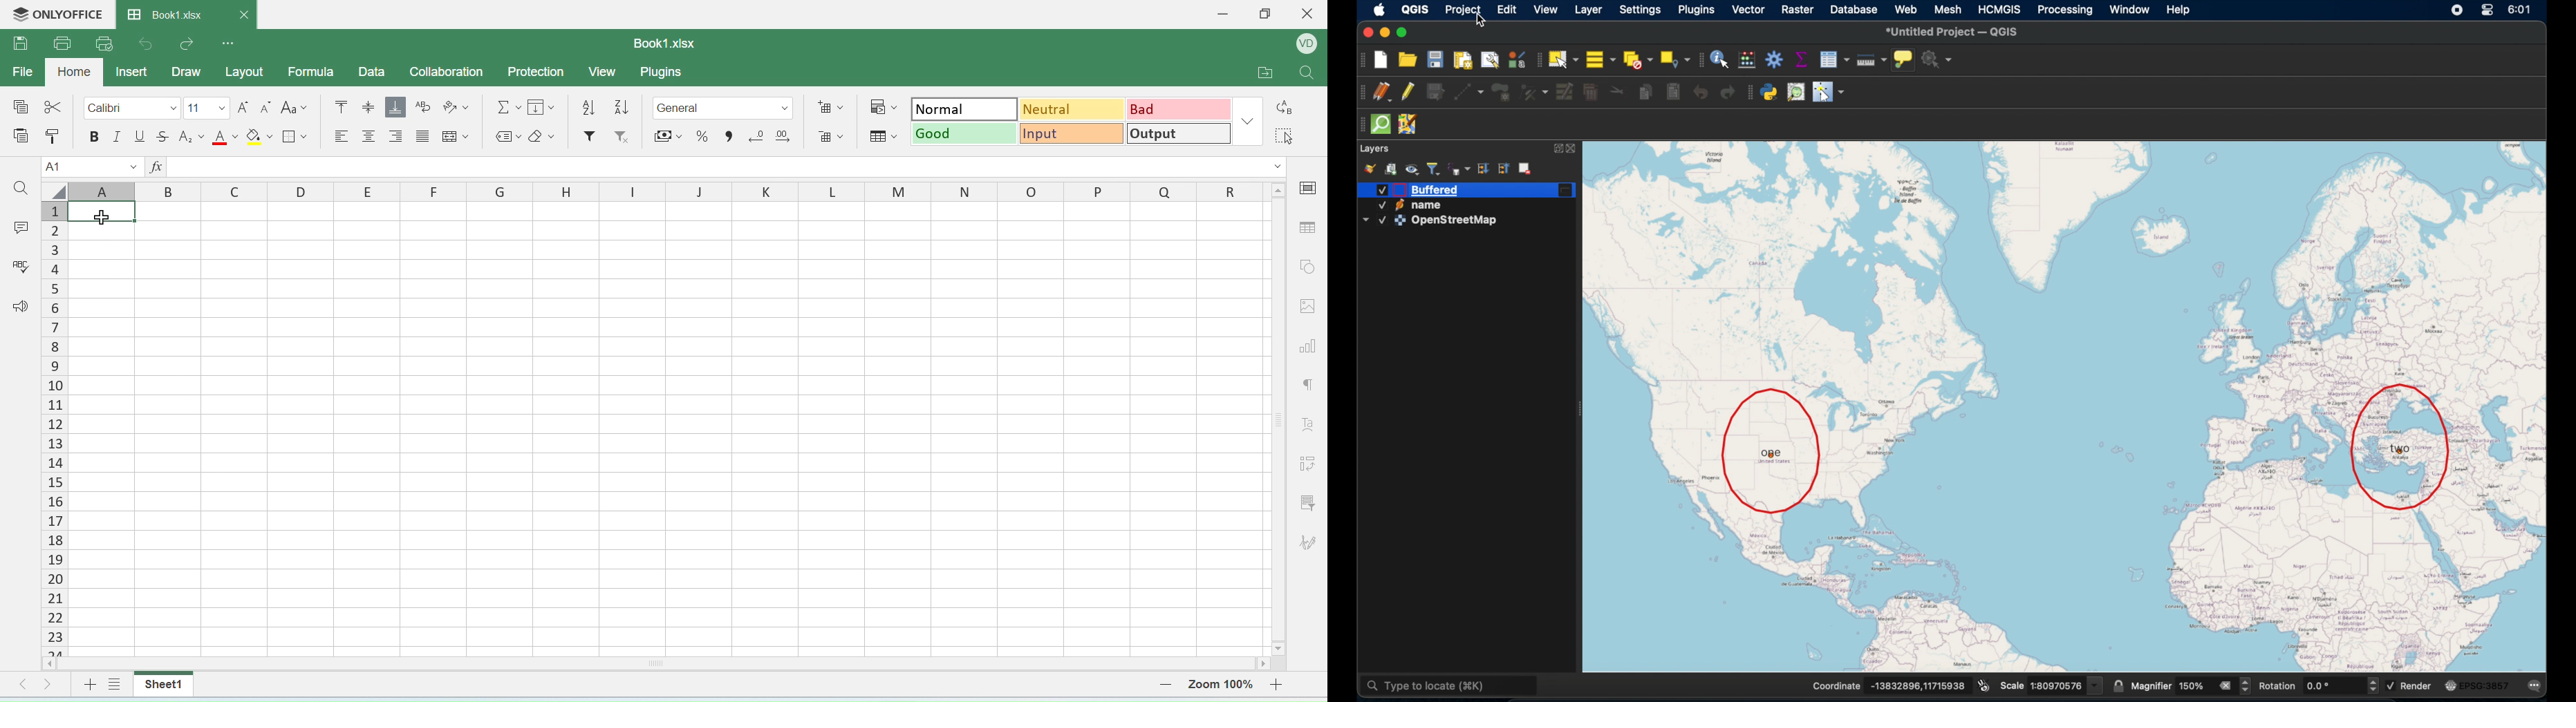 Image resolution: width=2576 pixels, height=728 pixels. Describe the element at coordinates (668, 137) in the screenshot. I see `` at that location.